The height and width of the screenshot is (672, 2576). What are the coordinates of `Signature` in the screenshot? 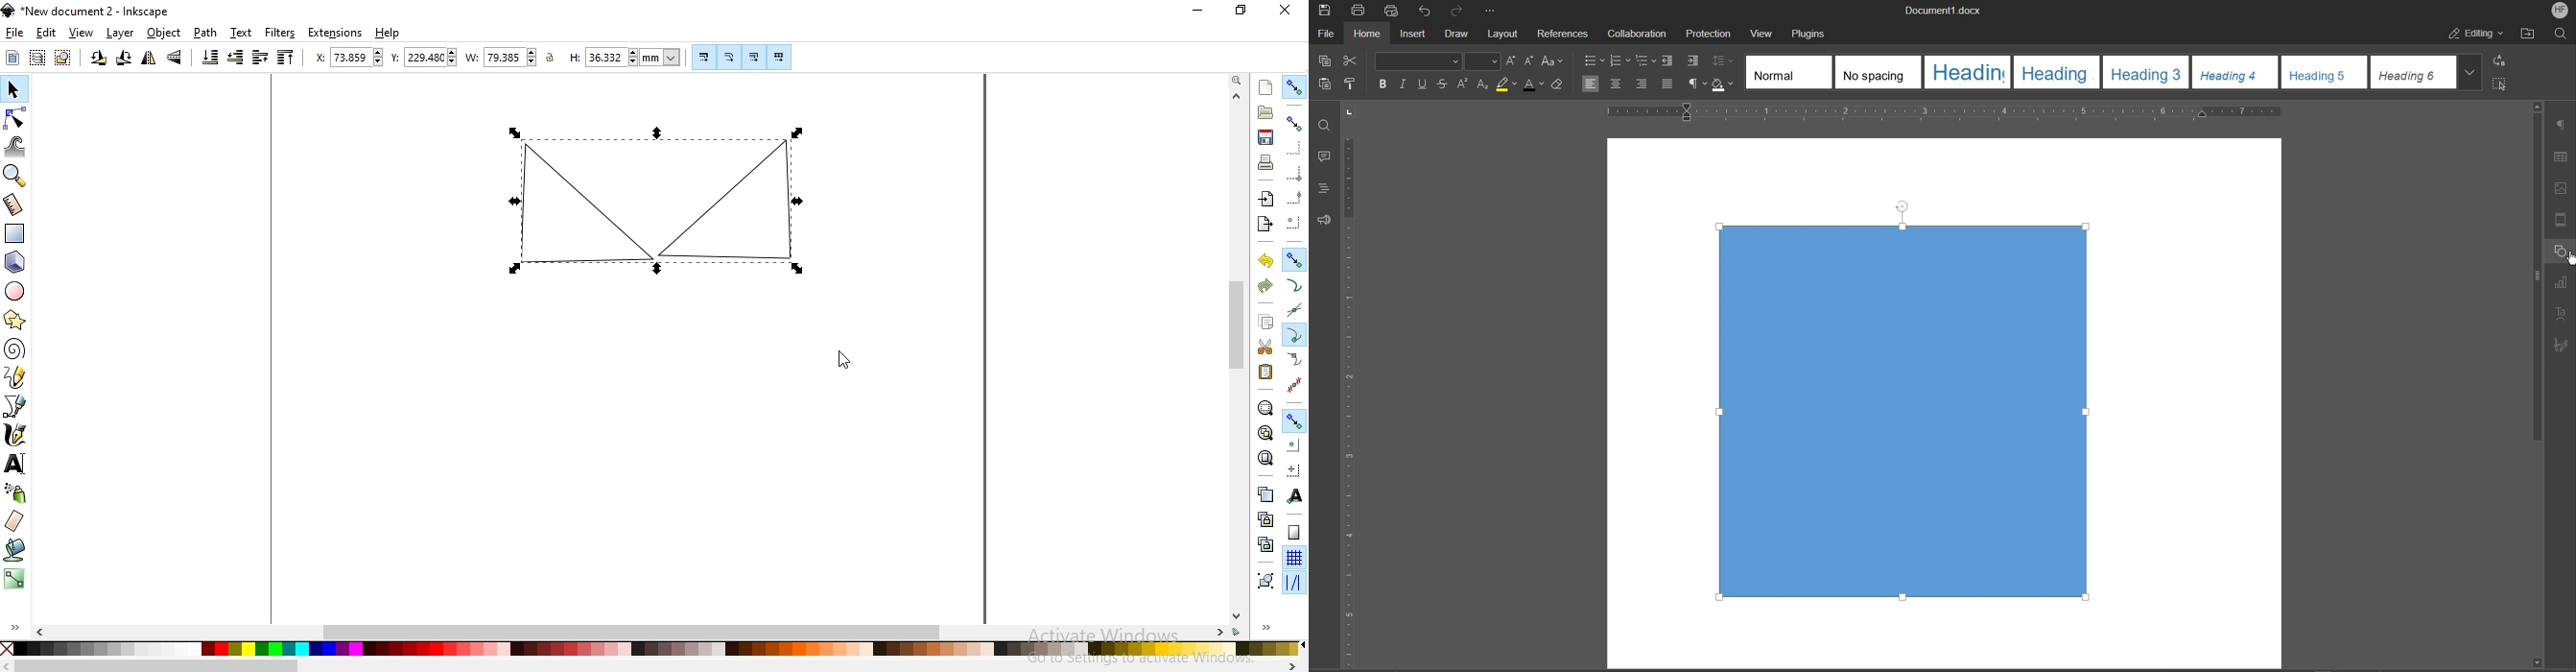 It's located at (2561, 345).